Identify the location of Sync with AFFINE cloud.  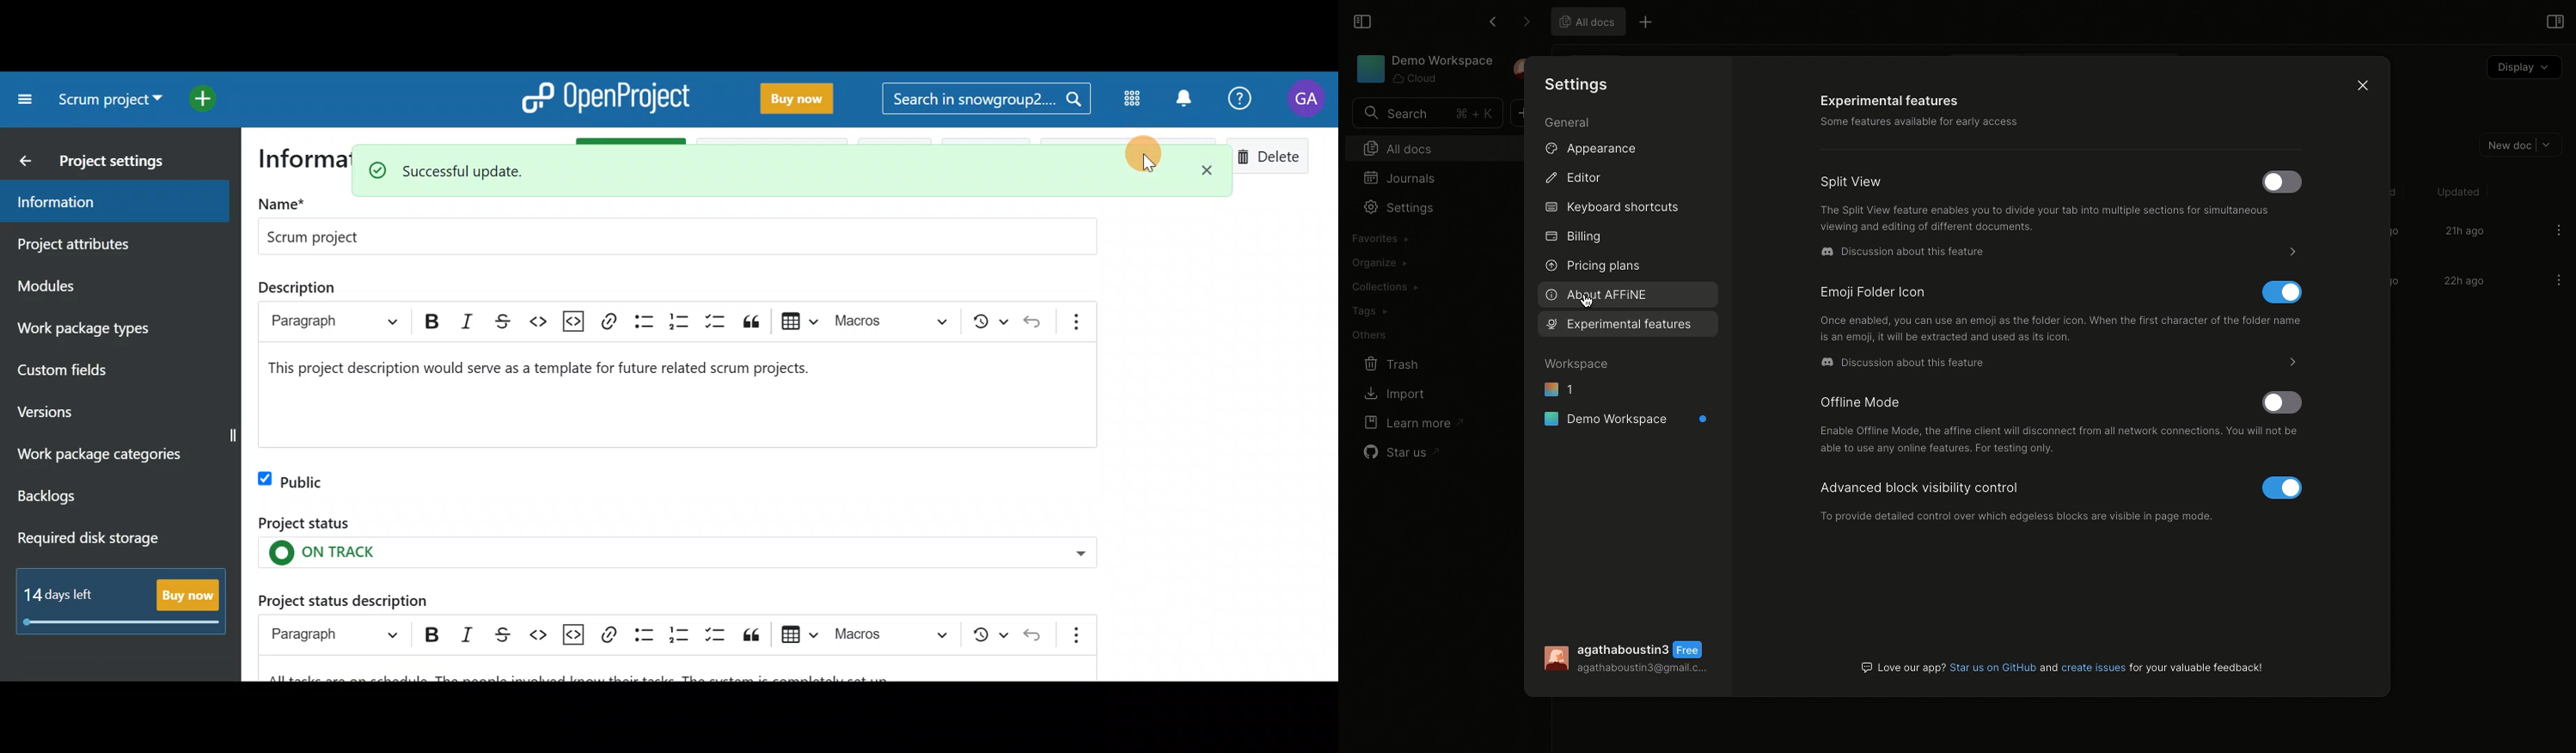
(2062, 334).